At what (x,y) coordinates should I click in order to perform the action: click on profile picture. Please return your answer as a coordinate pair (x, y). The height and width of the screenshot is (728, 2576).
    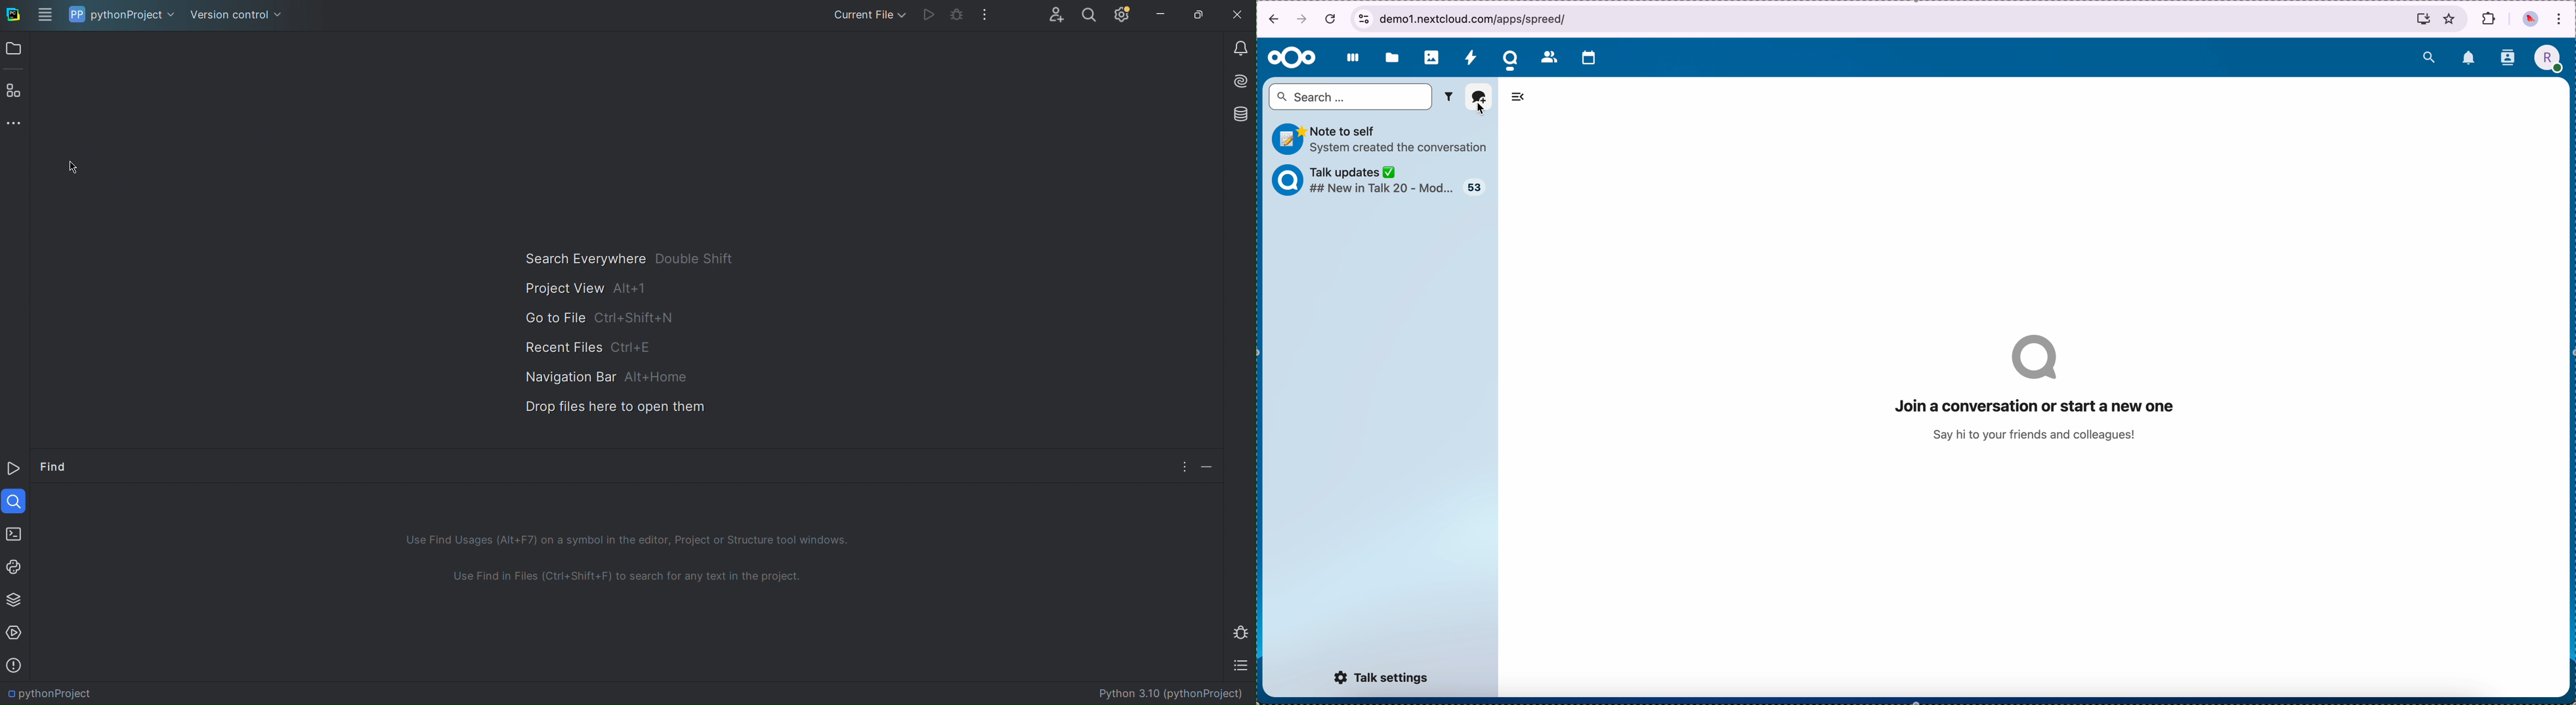
    Looking at the image, I should click on (2530, 19).